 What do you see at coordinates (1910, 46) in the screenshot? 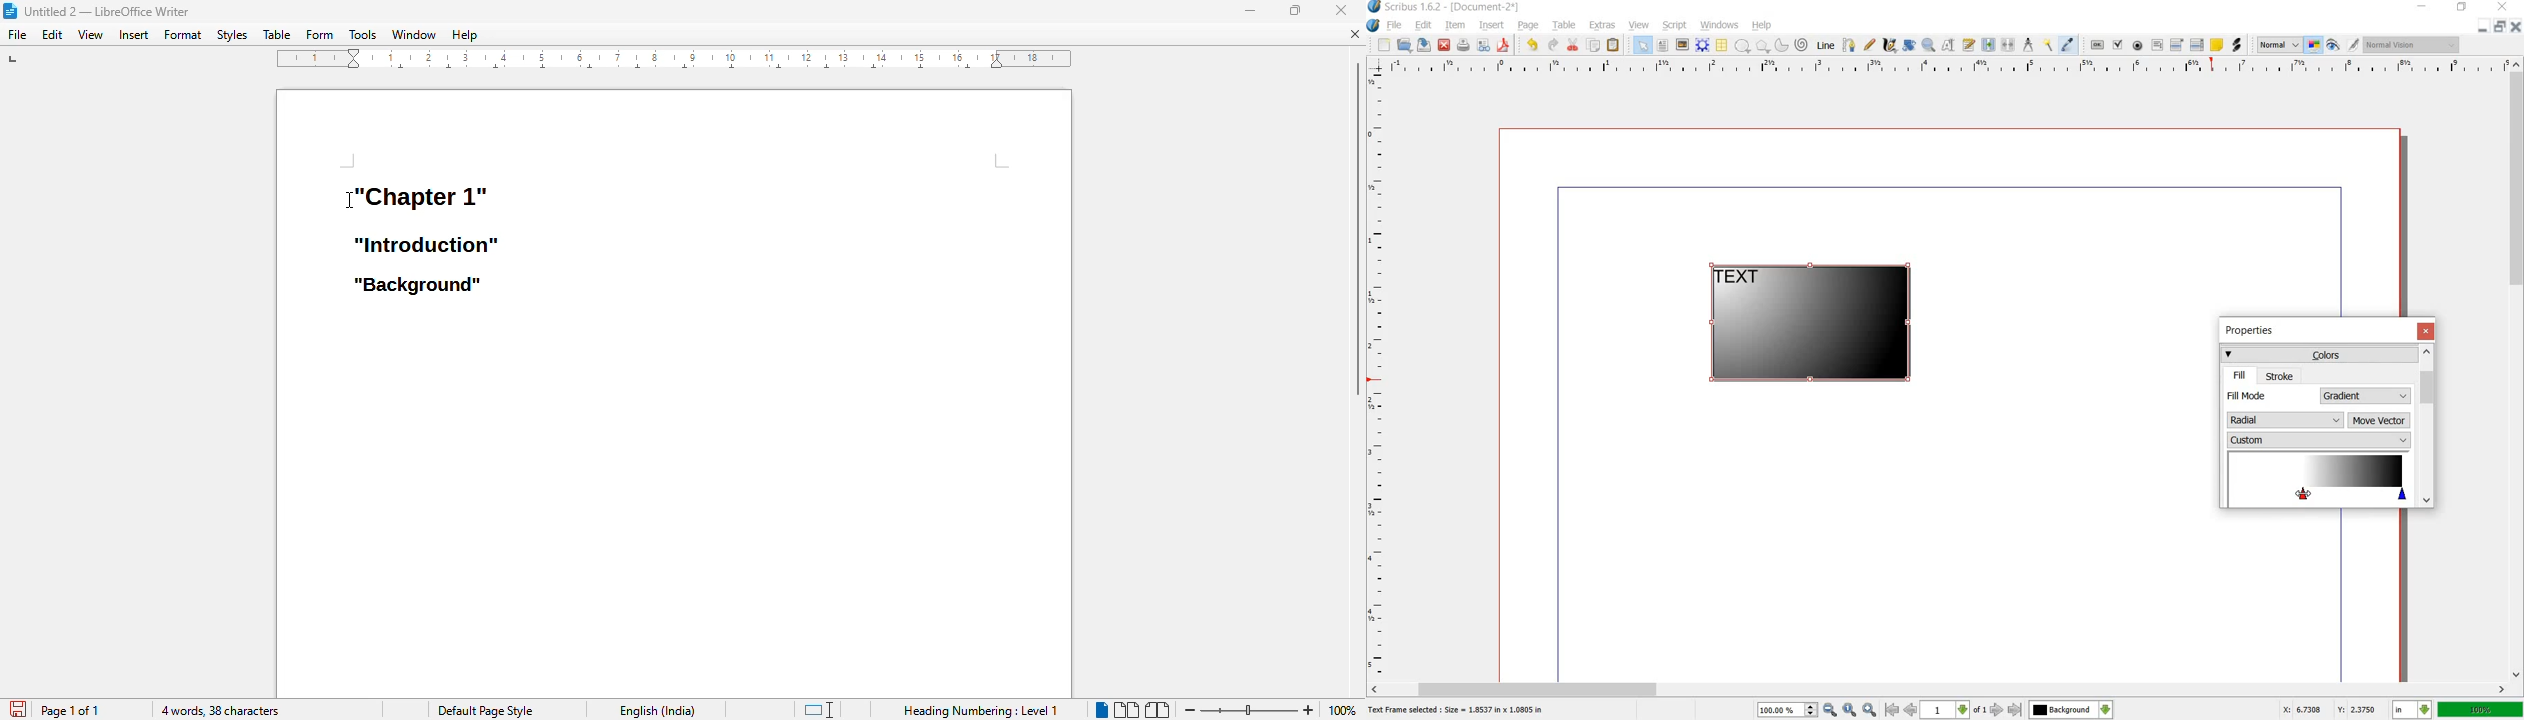
I see `rotate item` at bounding box center [1910, 46].